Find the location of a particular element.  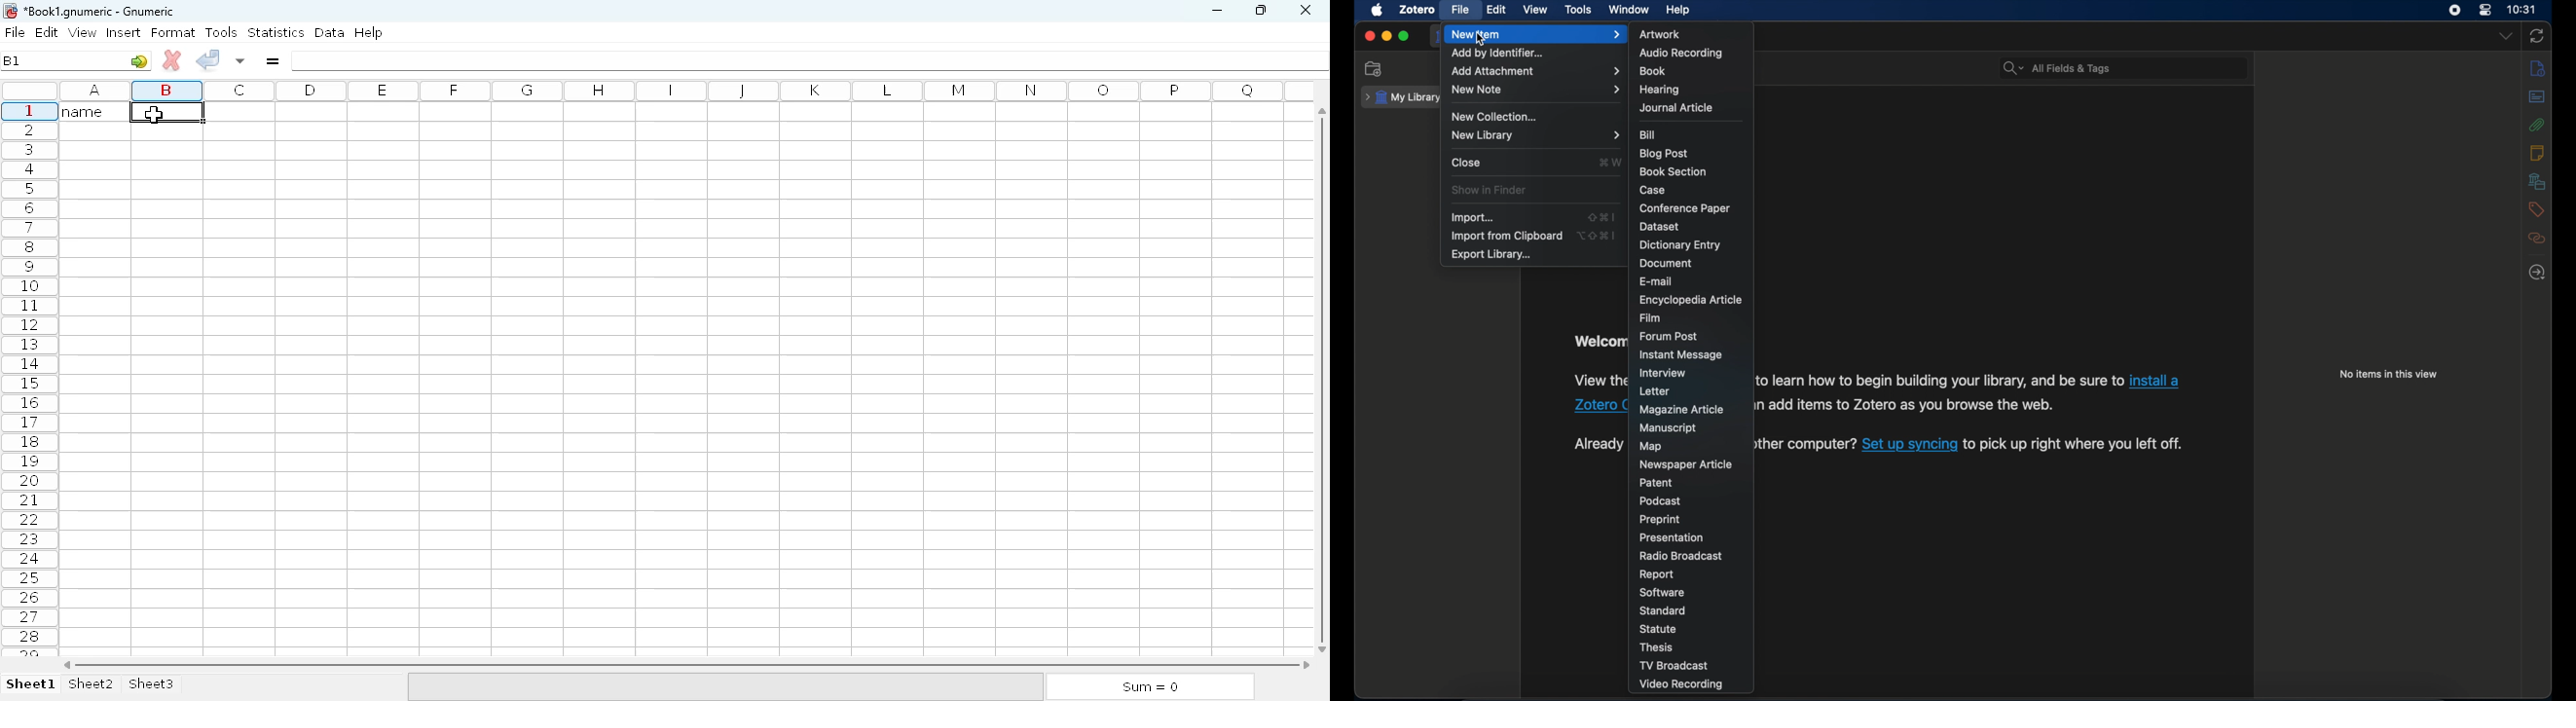

 is located at coordinates (1599, 406).